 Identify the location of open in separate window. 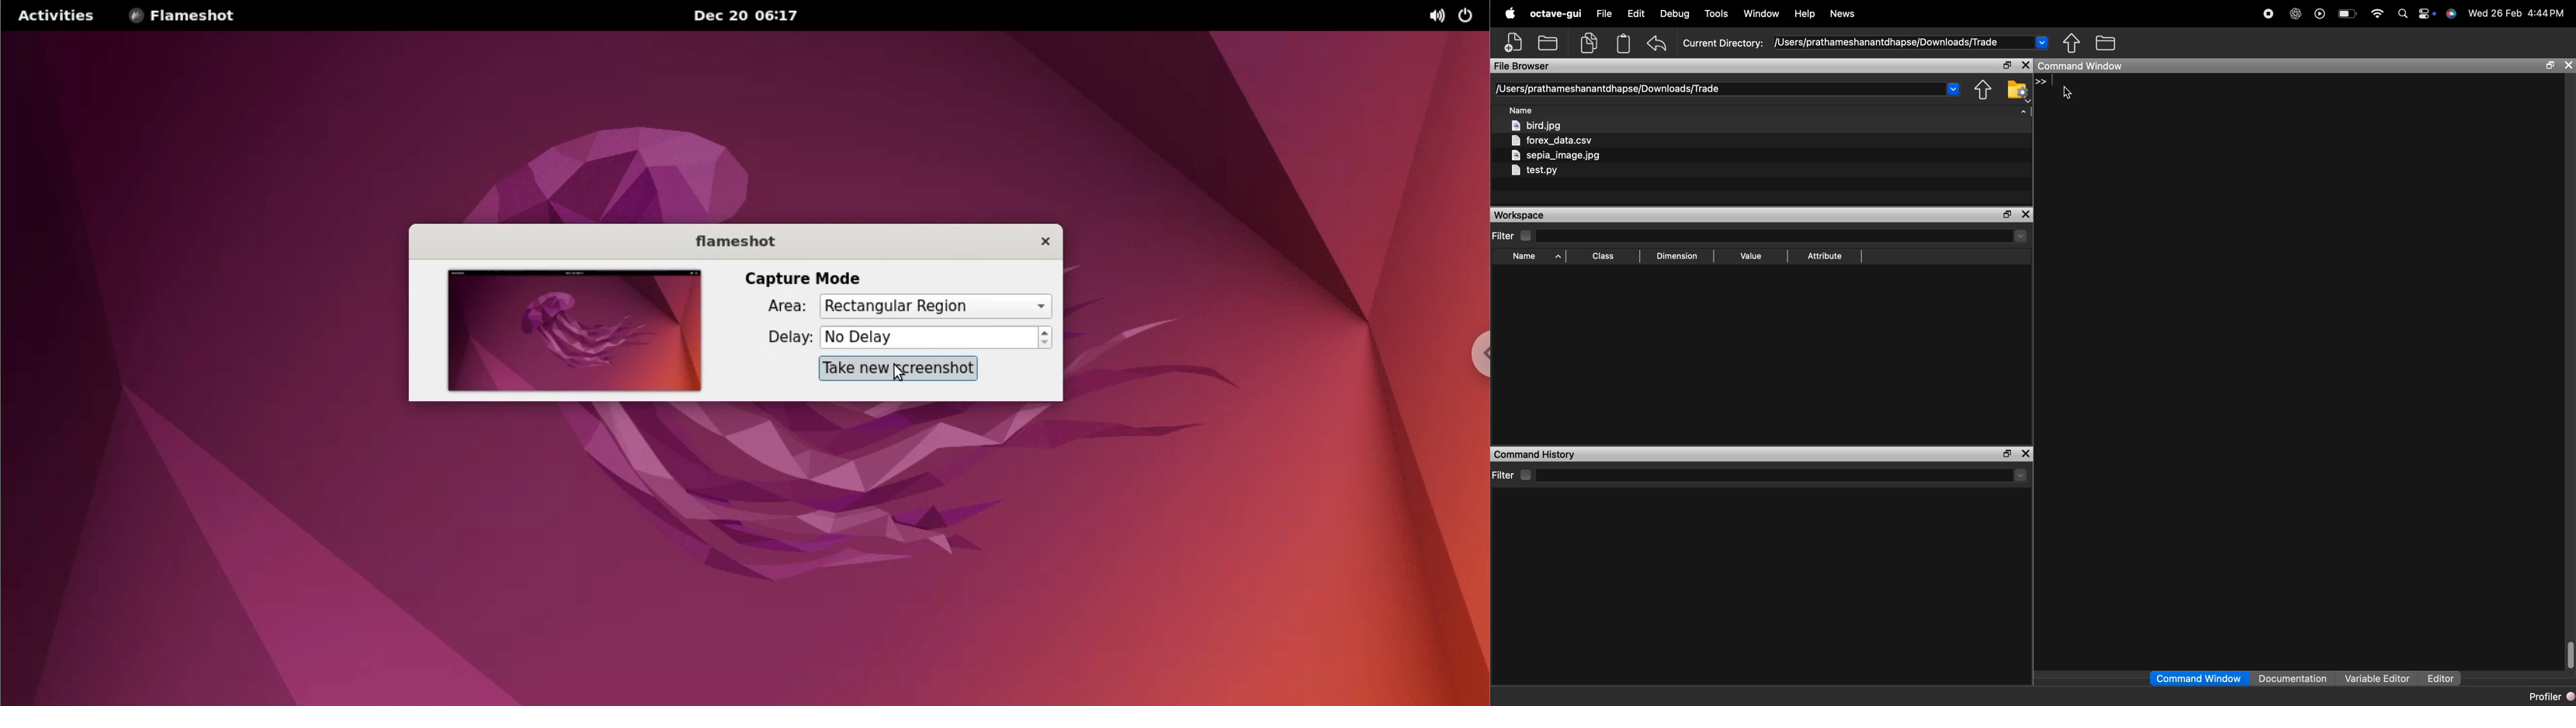
(2551, 66).